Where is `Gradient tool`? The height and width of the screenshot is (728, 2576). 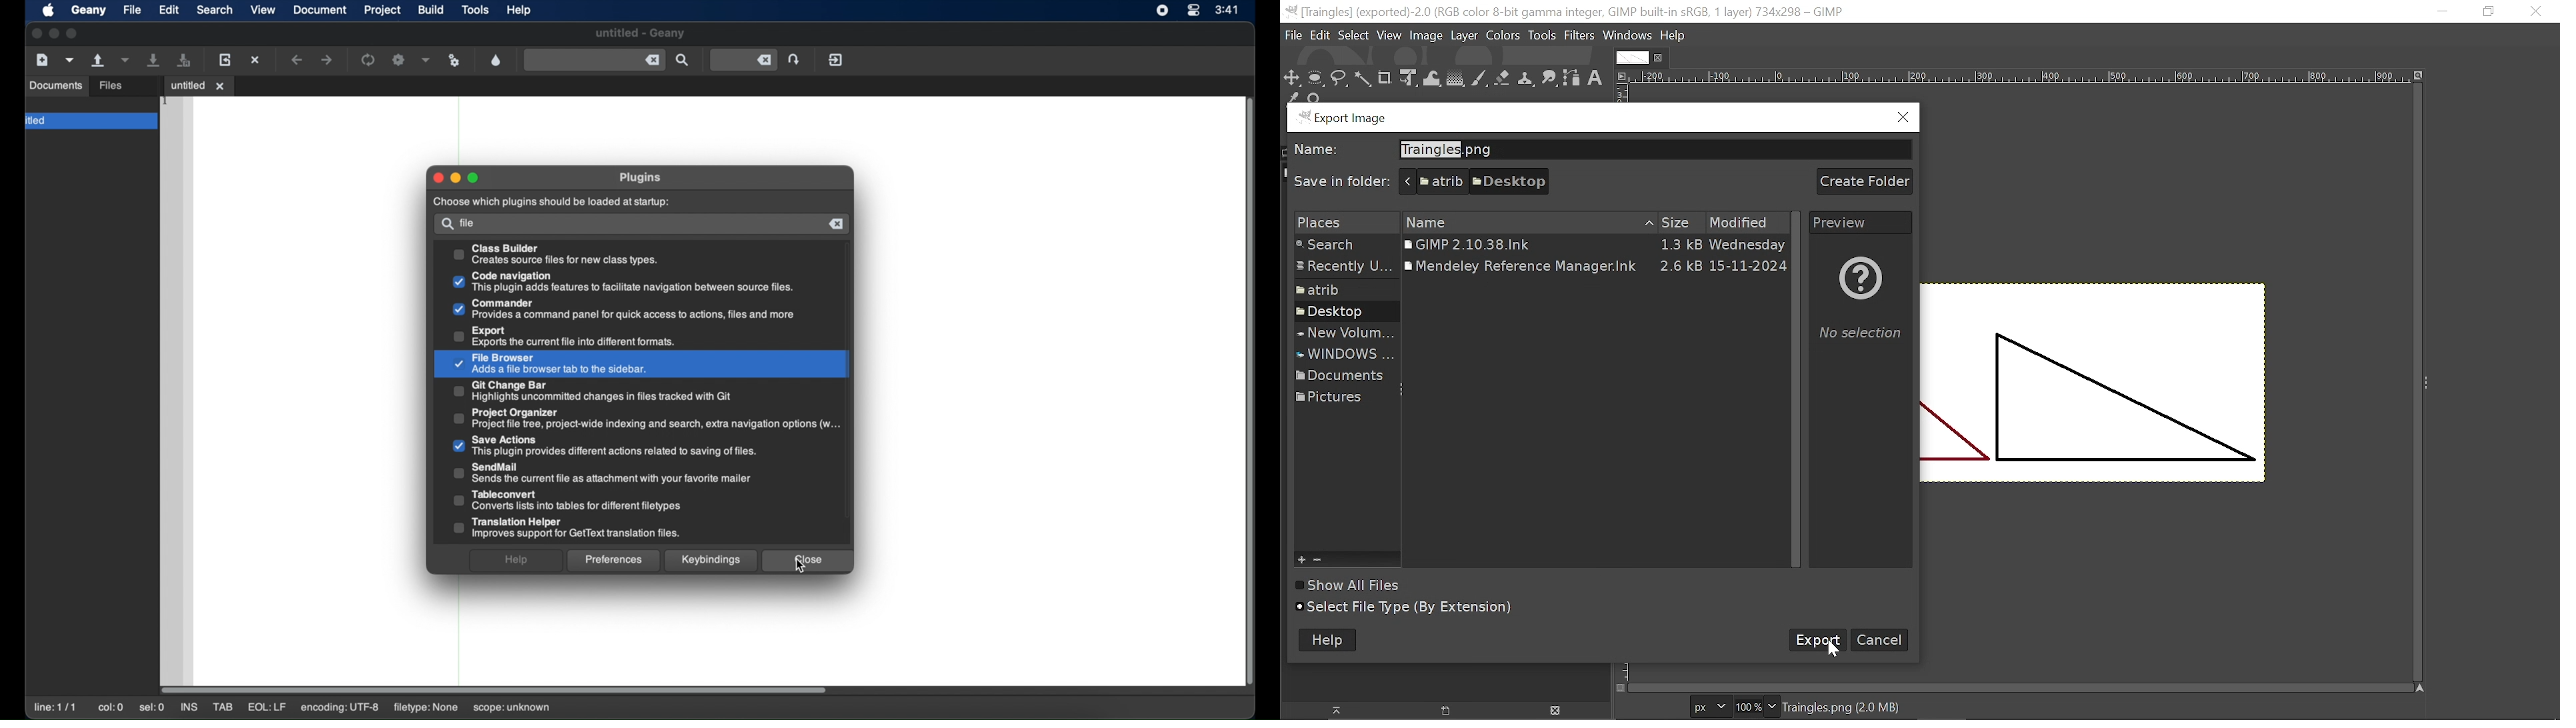 Gradient tool is located at coordinates (1456, 79).